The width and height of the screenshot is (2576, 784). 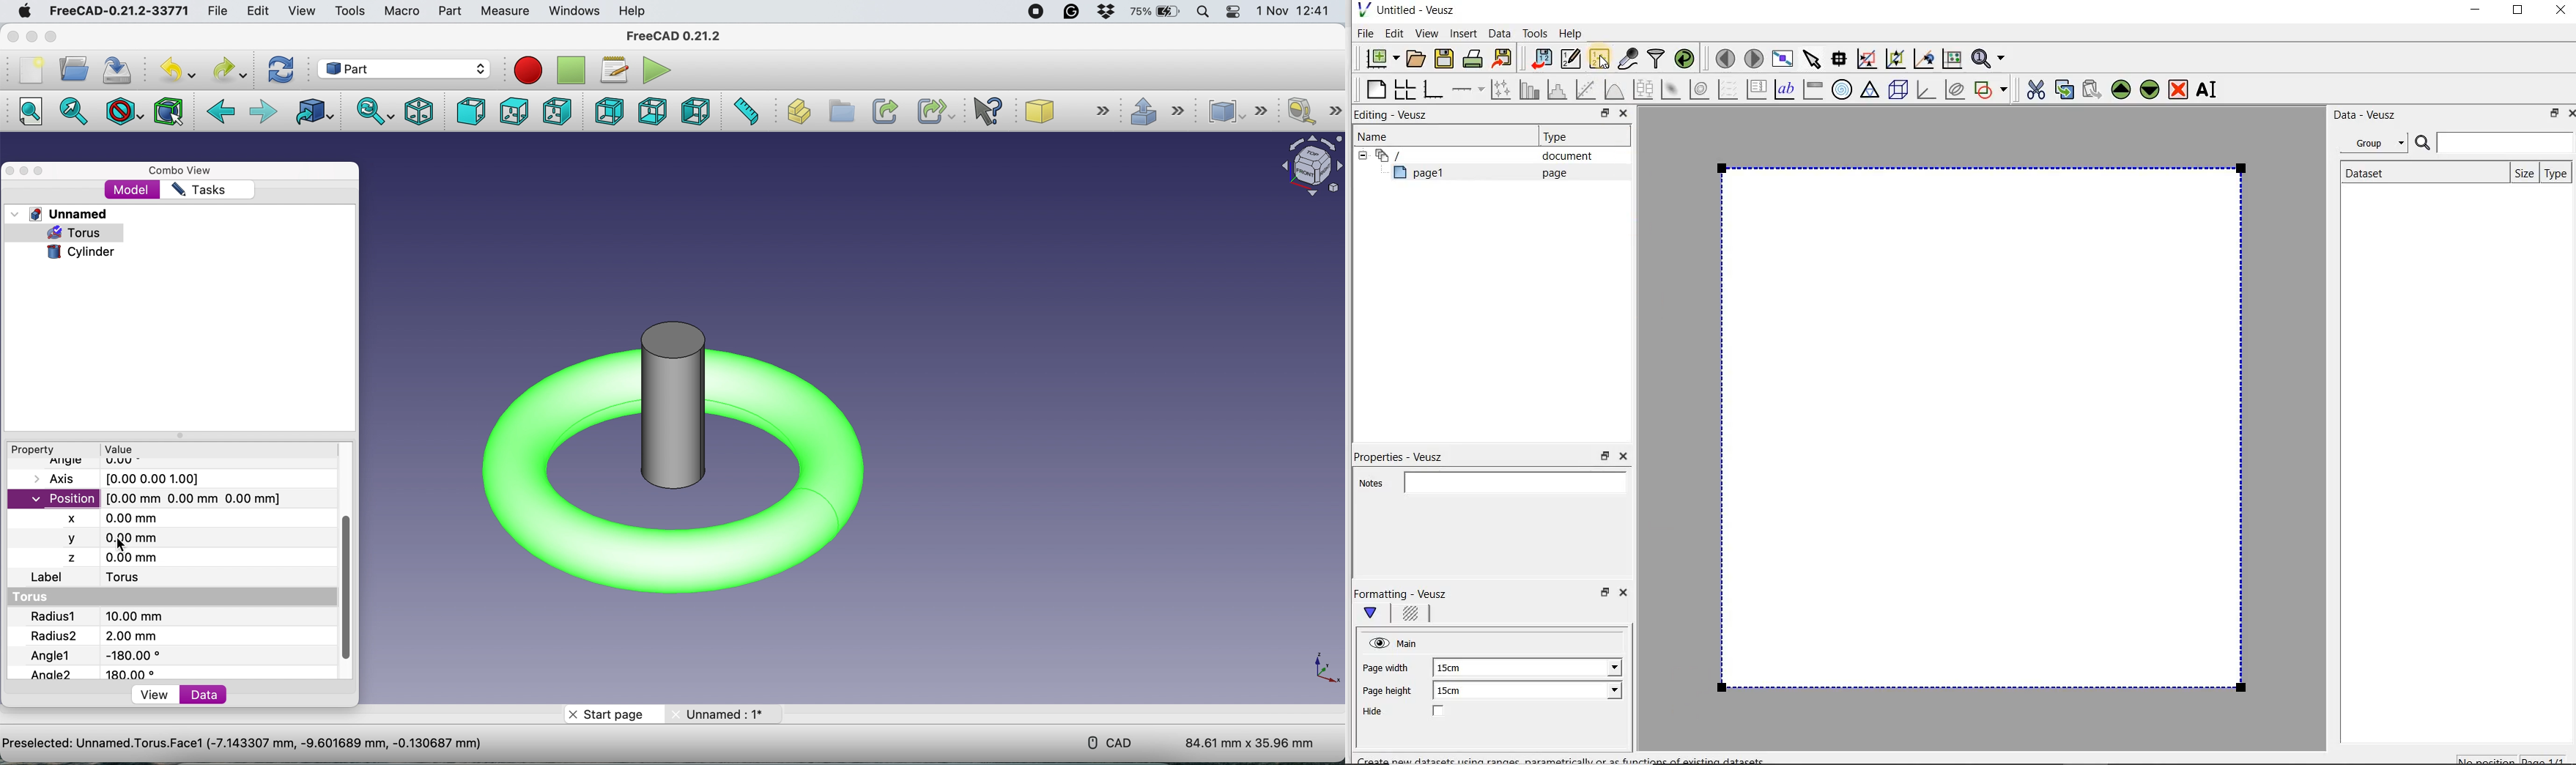 What do you see at coordinates (346, 590) in the screenshot?
I see `vertical scroll bar` at bounding box center [346, 590].